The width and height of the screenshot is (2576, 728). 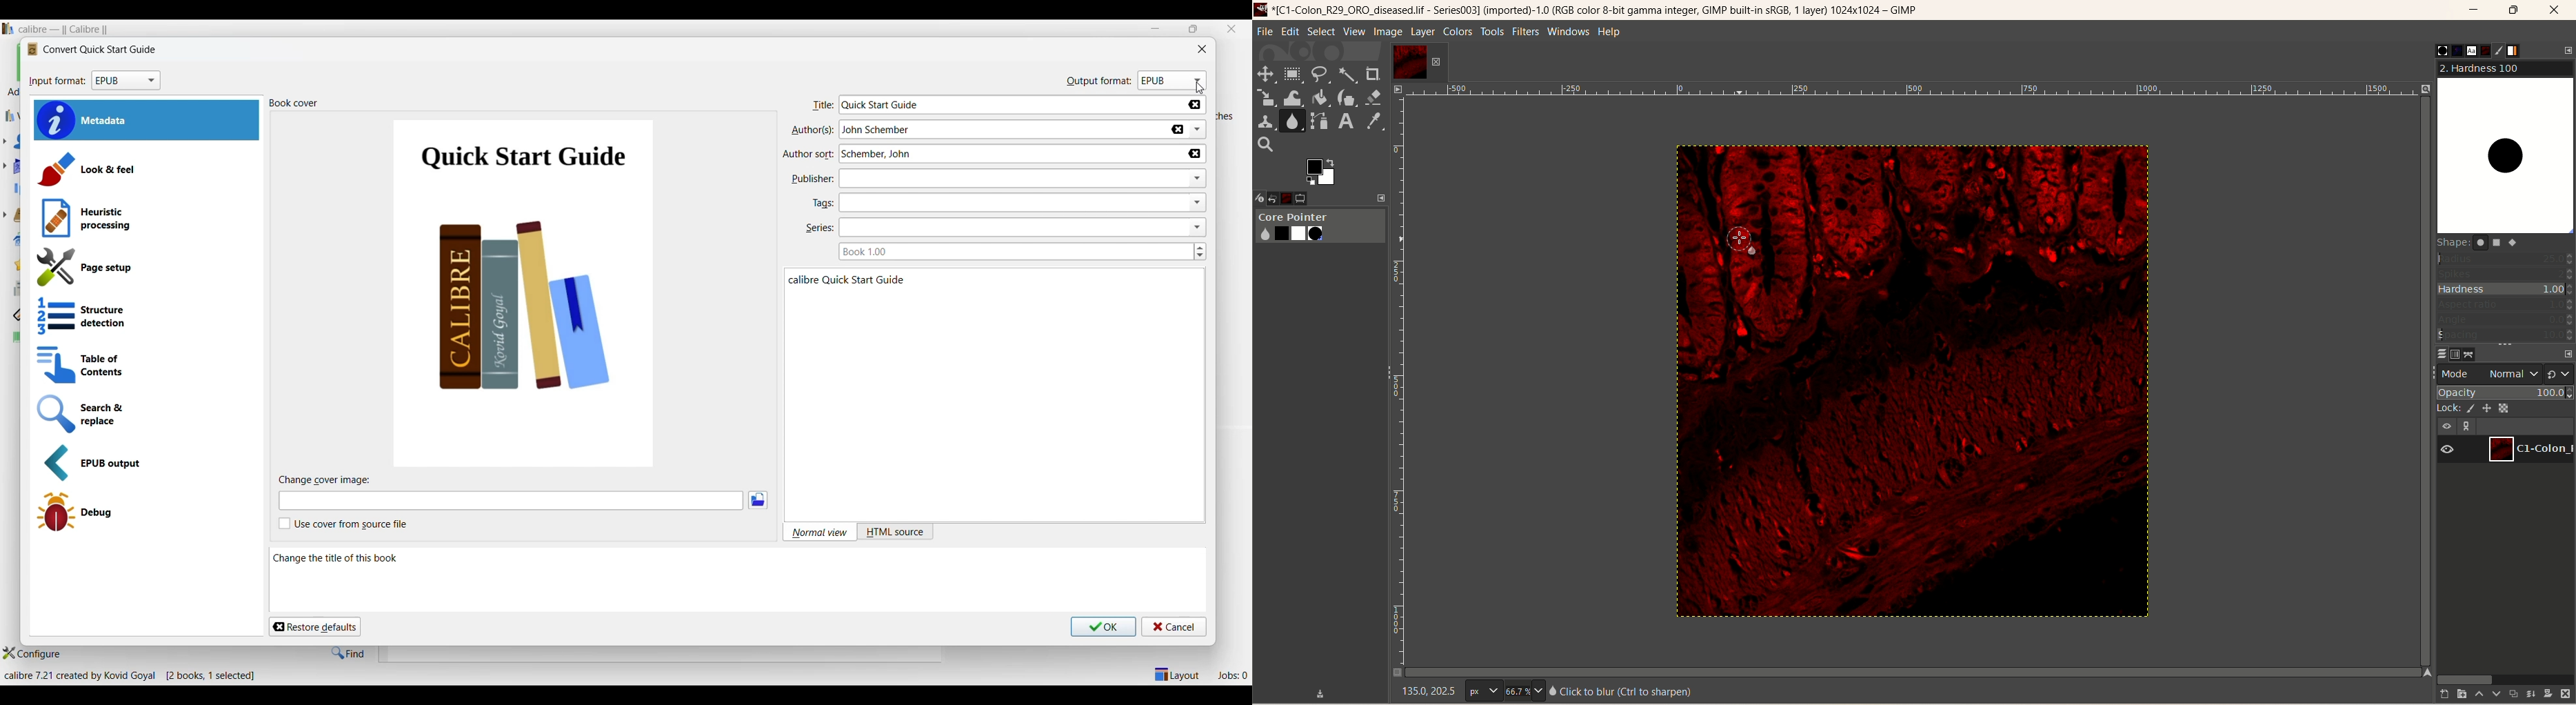 I want to click on restore, so click(x=1193, y=29).